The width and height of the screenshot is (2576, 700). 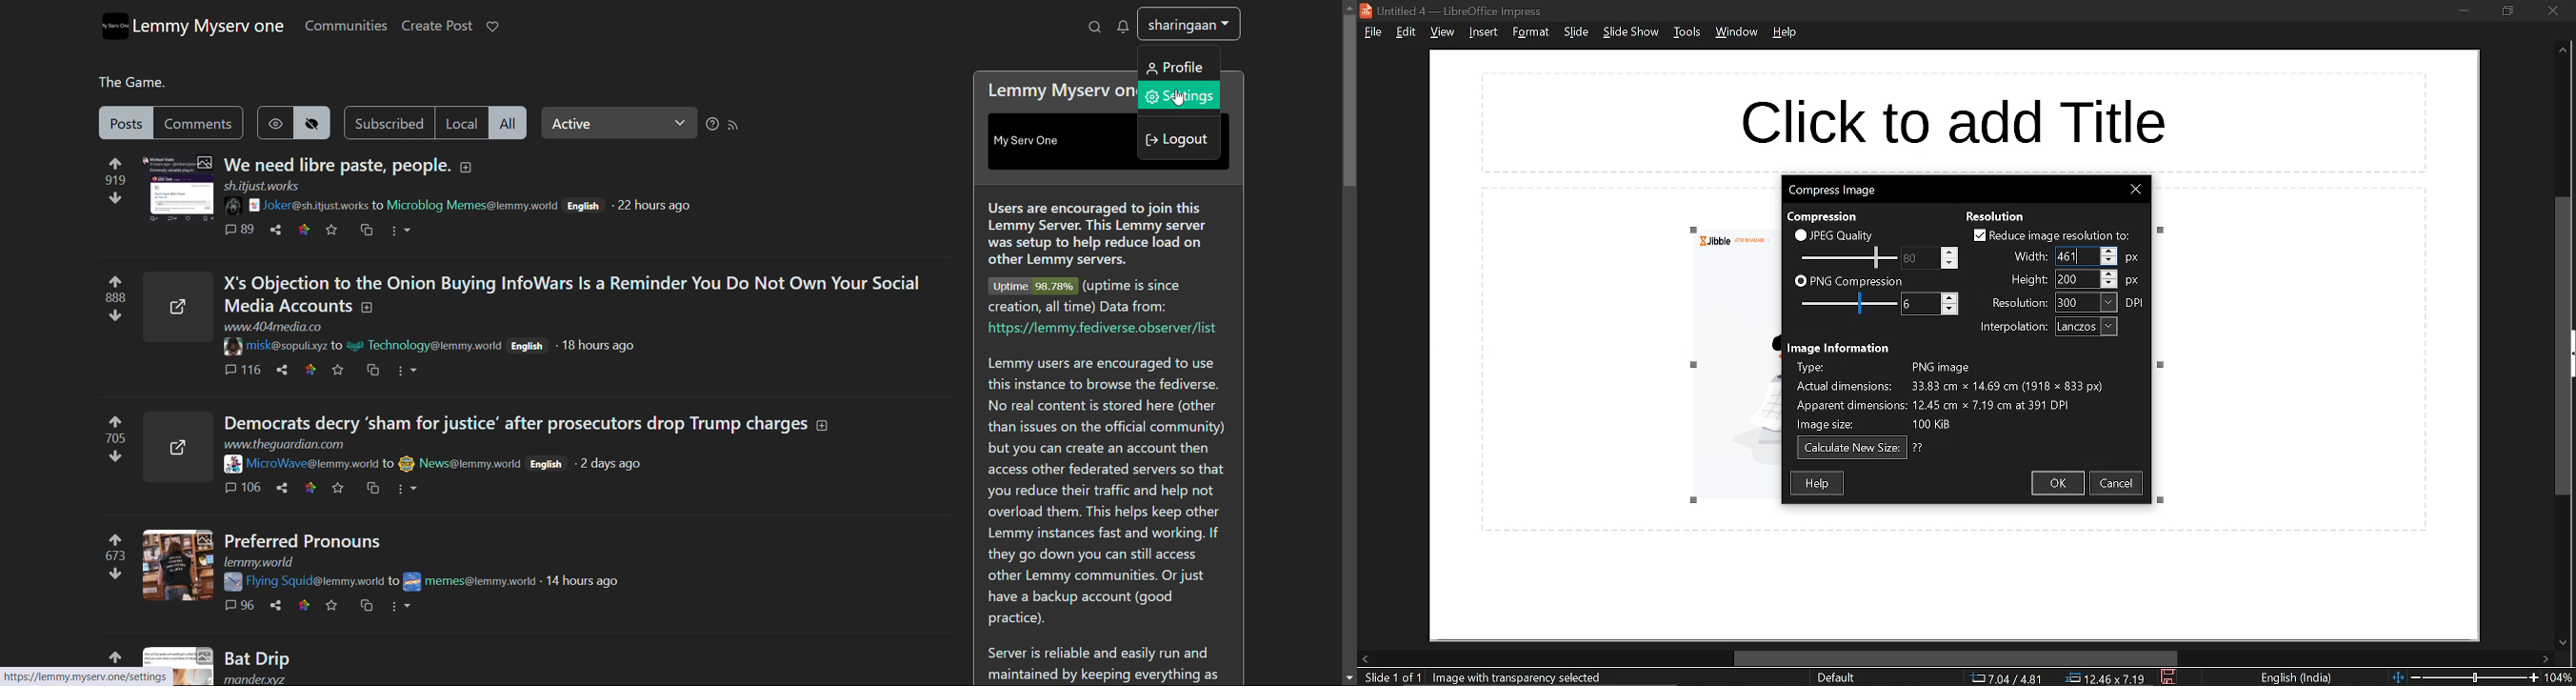 I want to click on Increase , so click(x=2110, y=272).